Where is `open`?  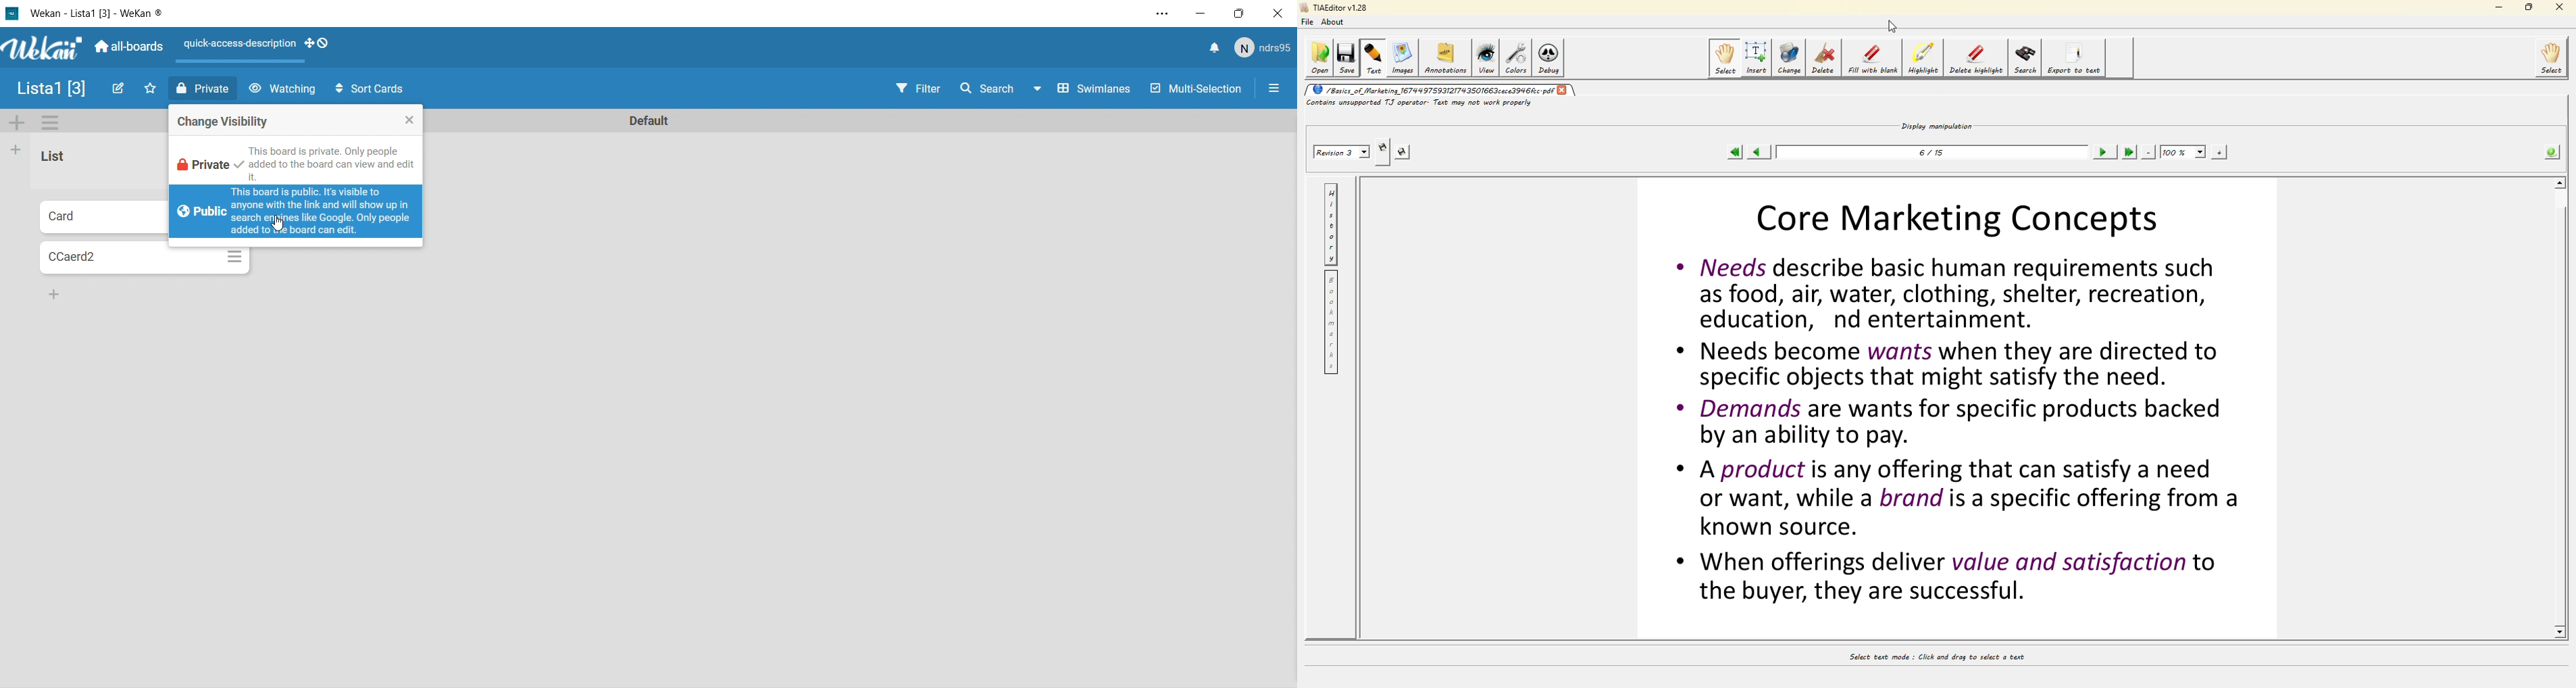 open is located at coordinates (1317, 58).